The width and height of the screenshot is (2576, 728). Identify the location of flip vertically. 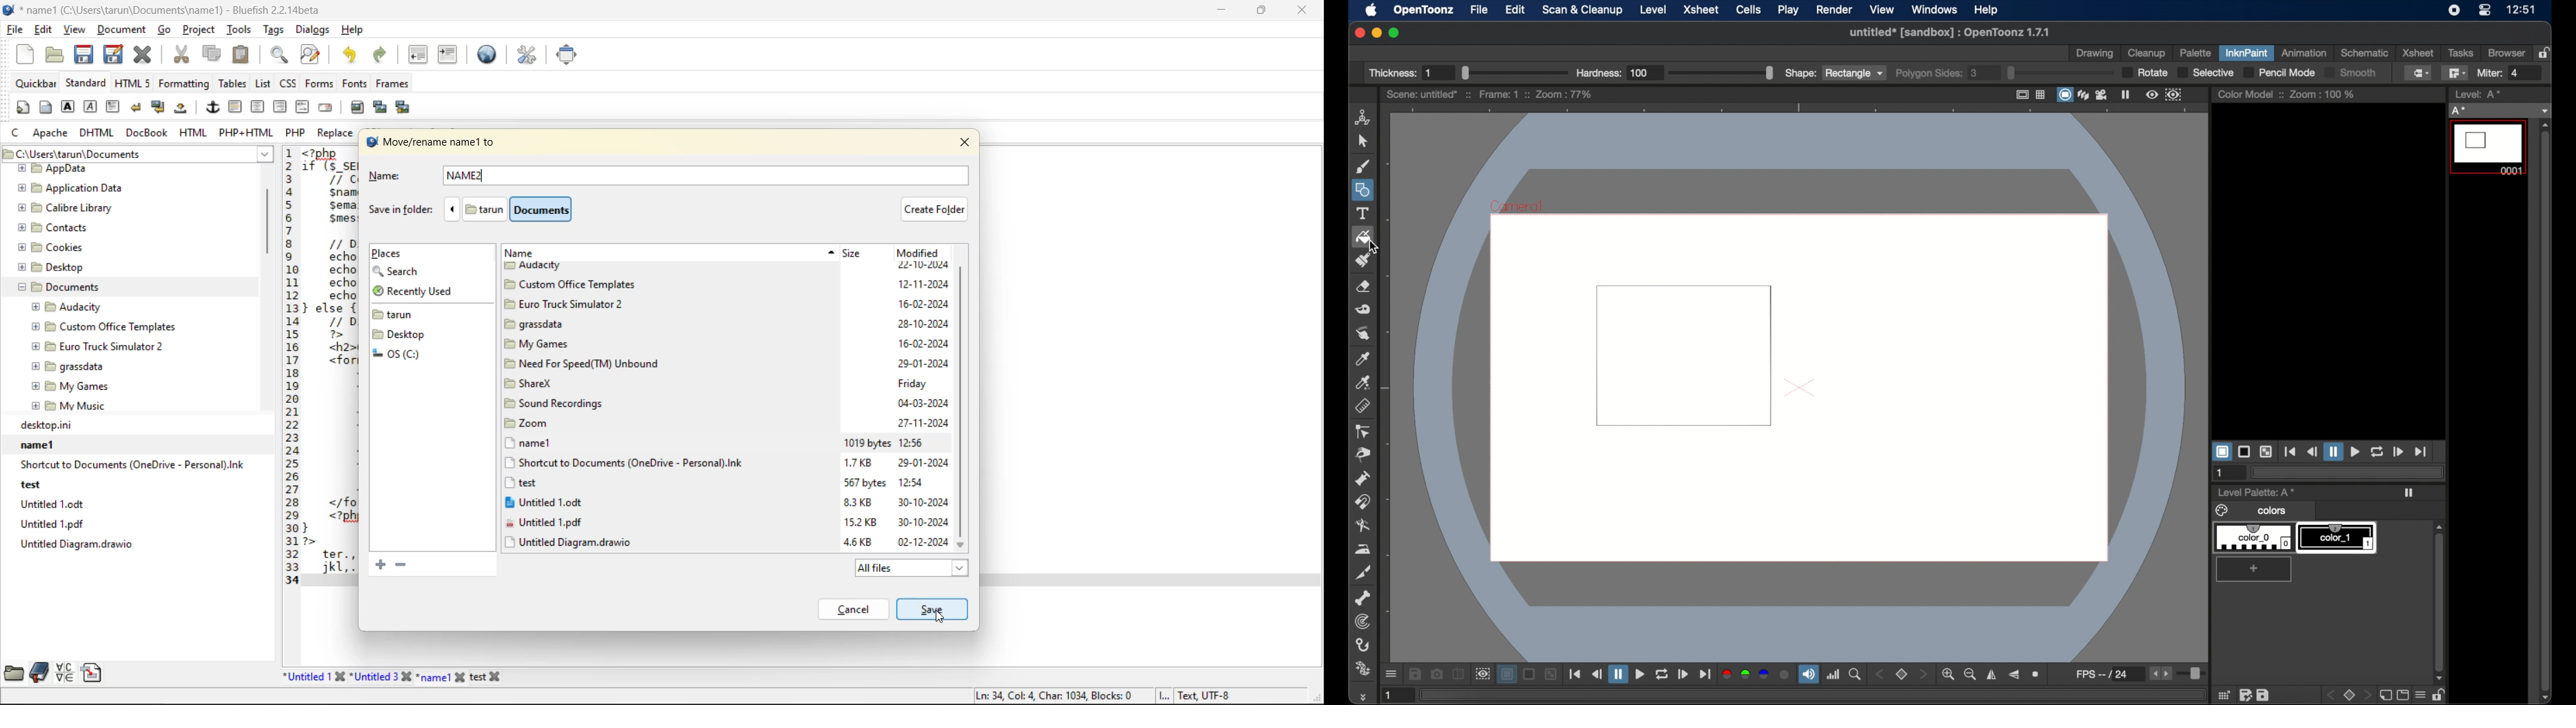
(2014, 675).